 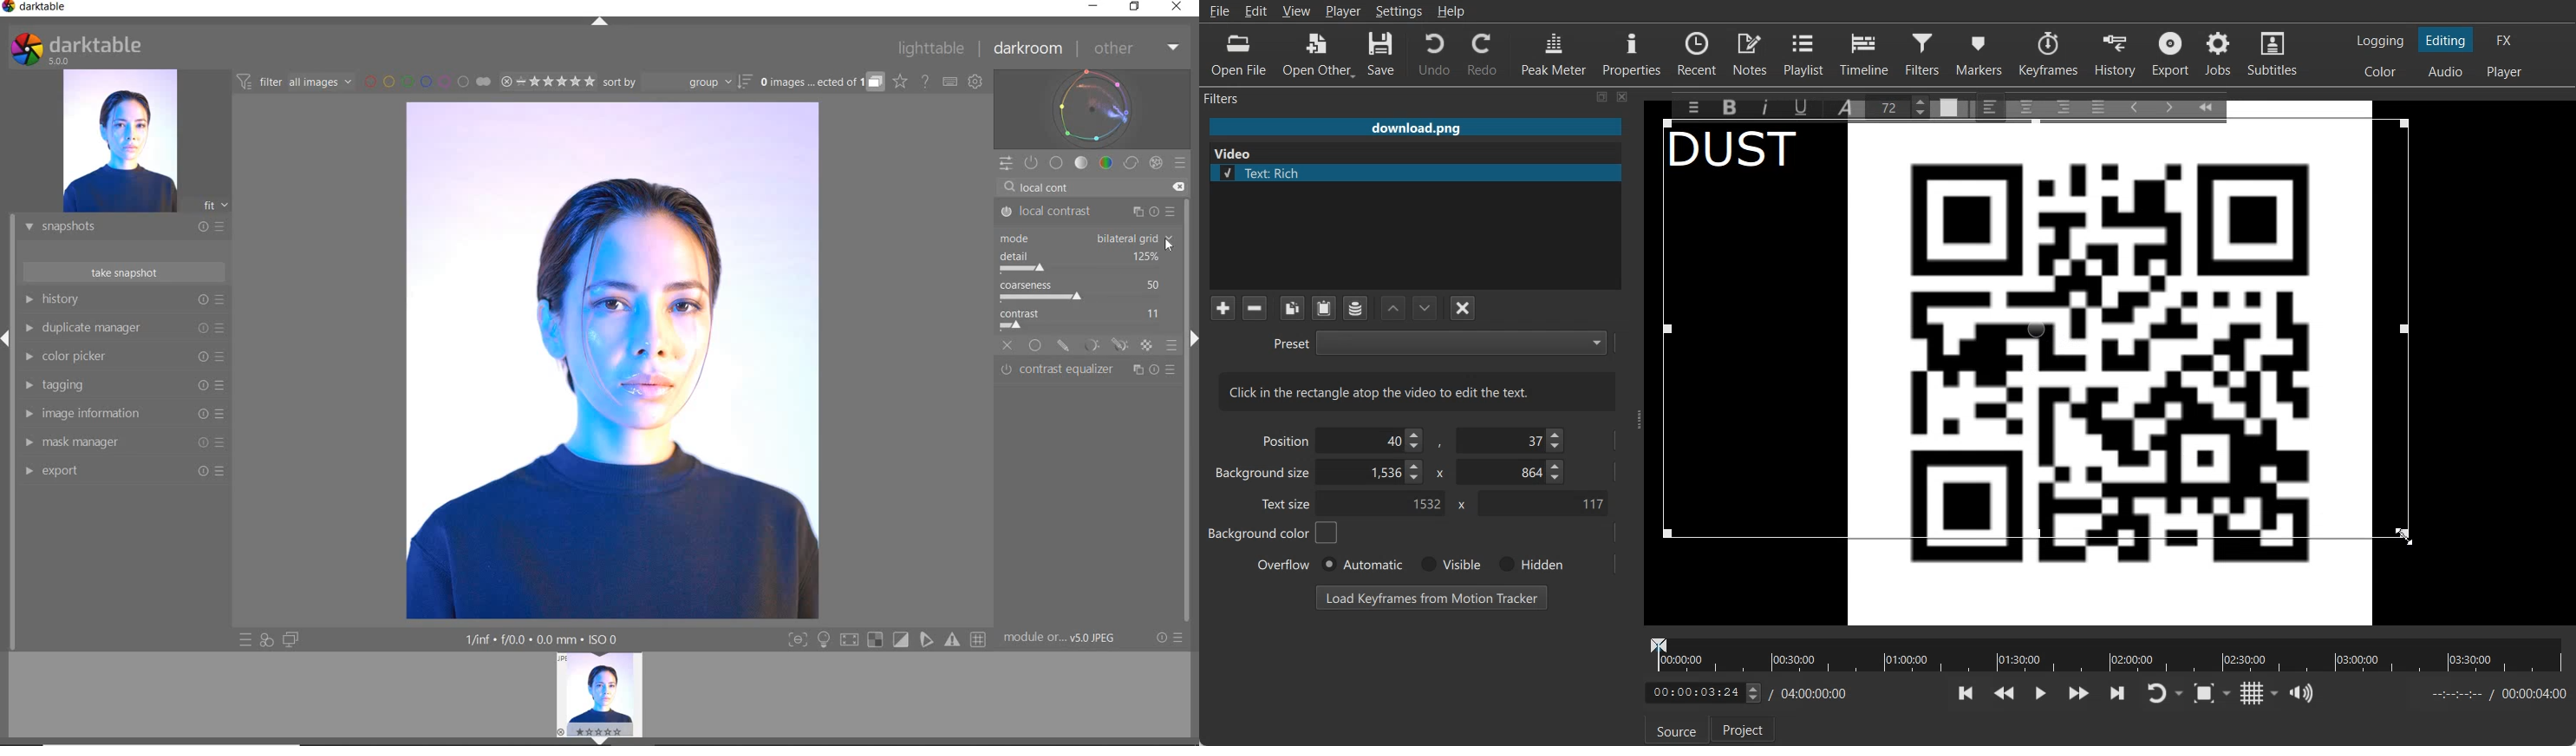 What do you see at coordinates (798, 641) in the screenshot?
I see `Button` at bounding box center [798, 641].